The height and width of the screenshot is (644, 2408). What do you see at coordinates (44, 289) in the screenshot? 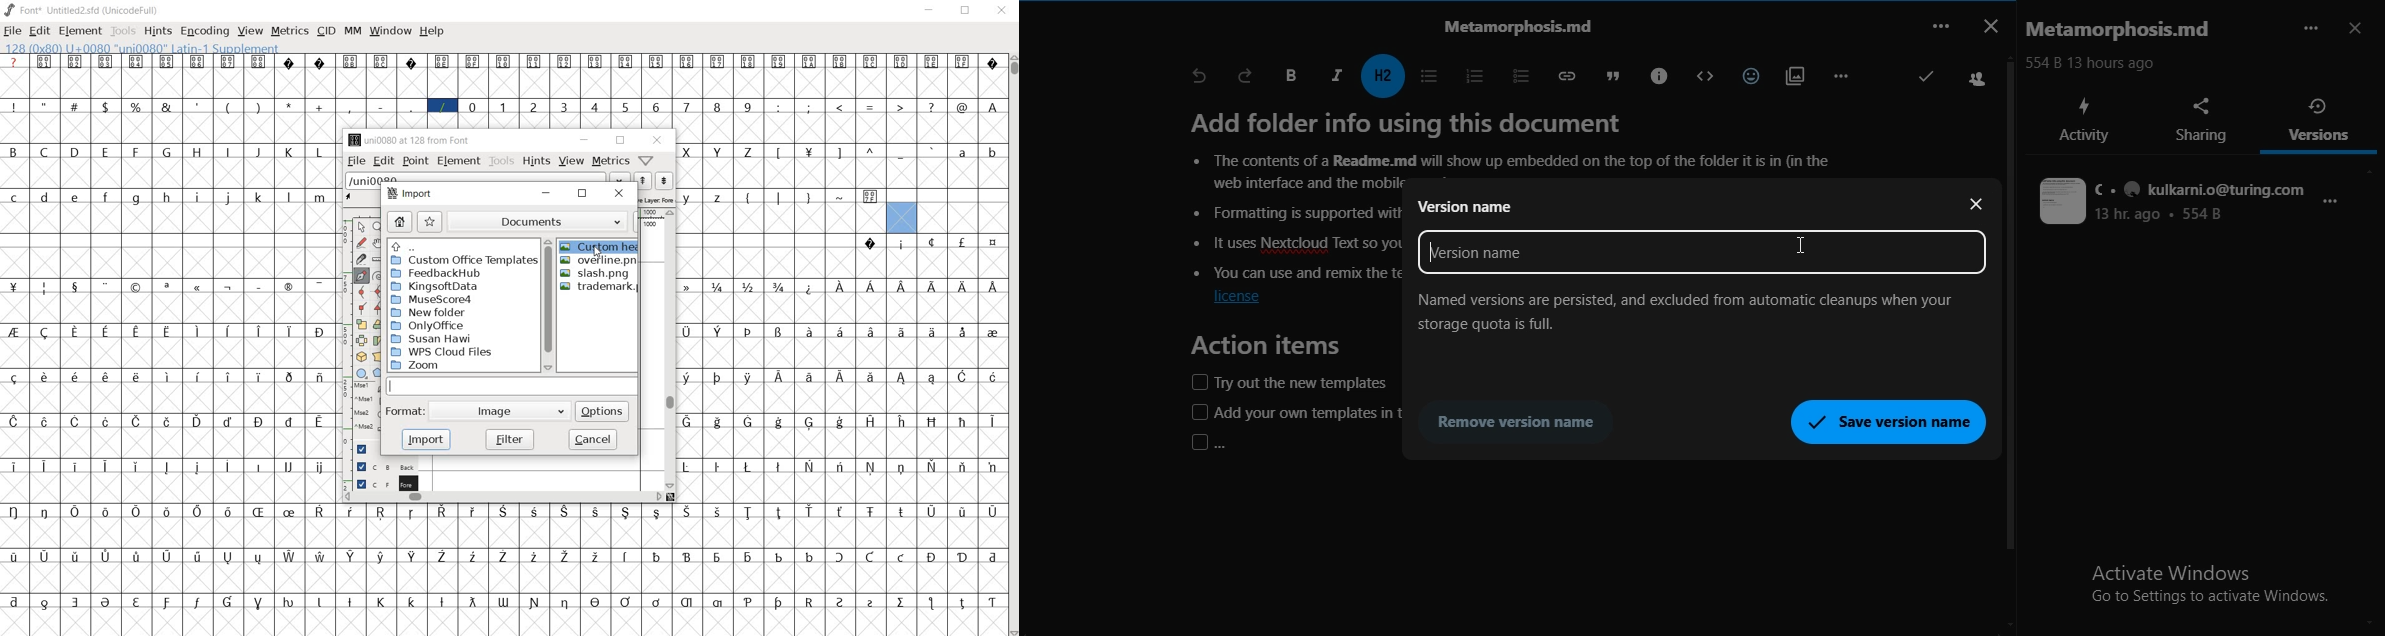
I see `glyph` at bounding box center [44, 289].